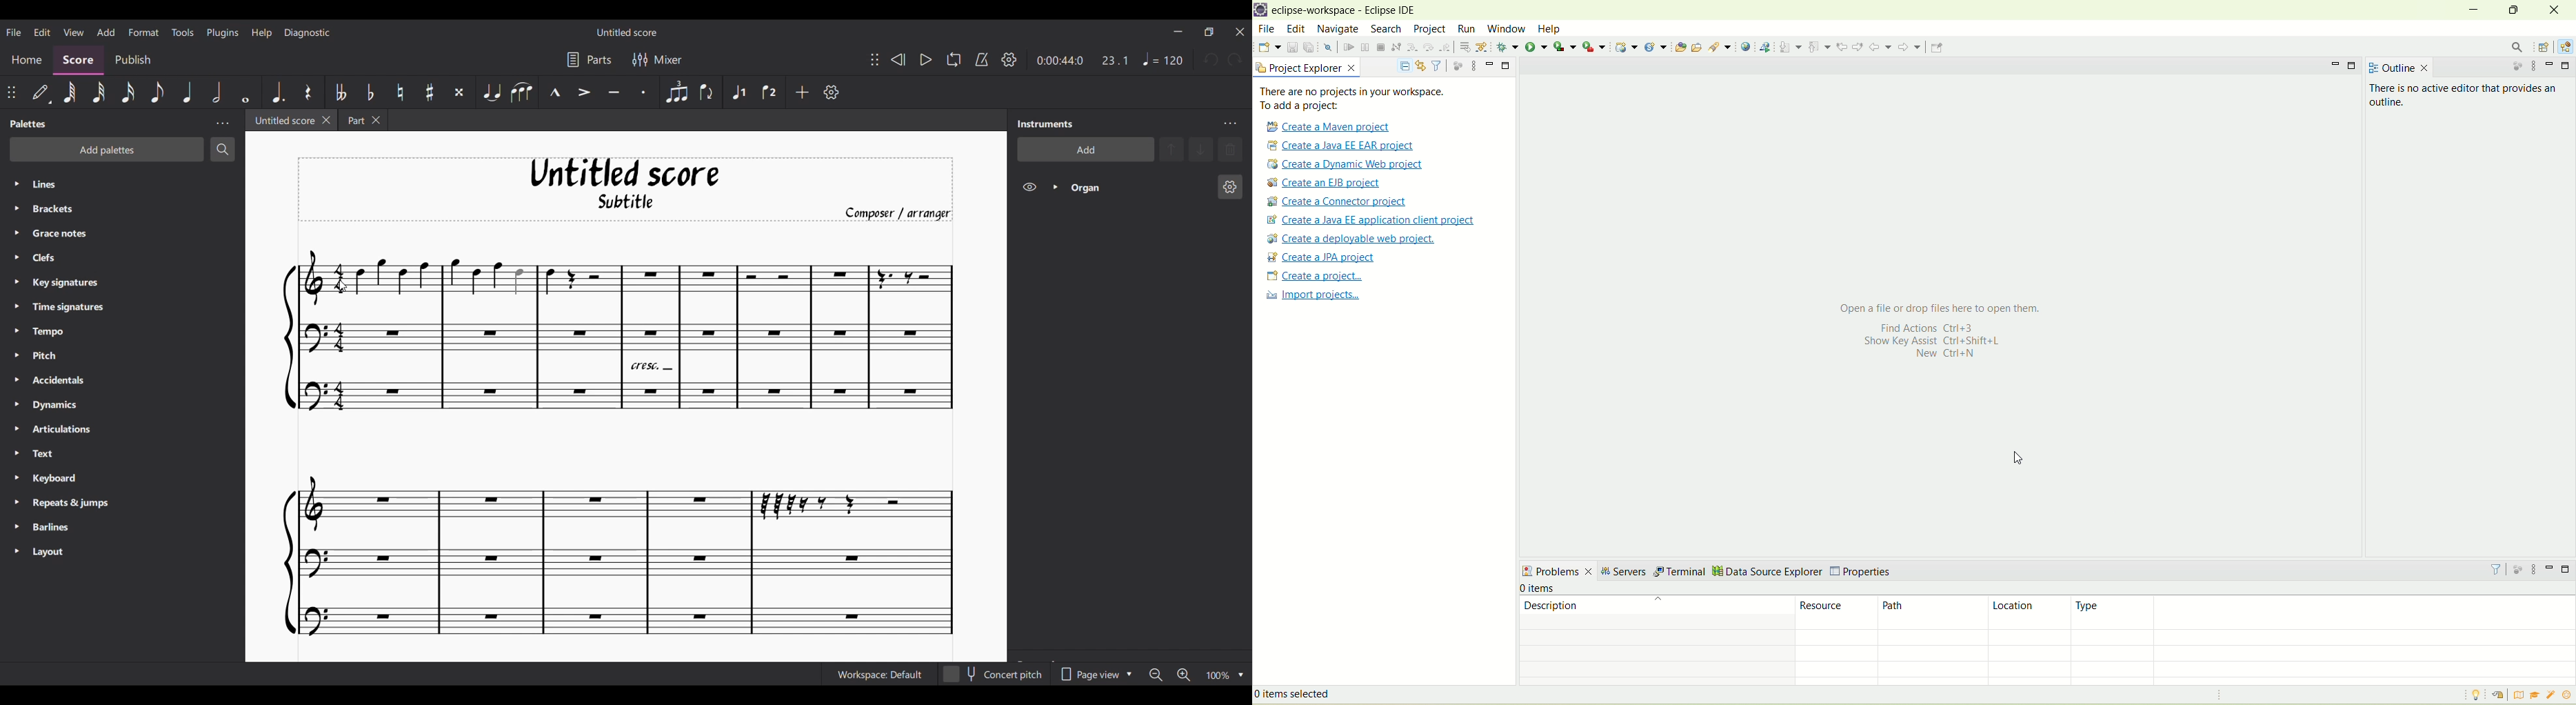  Describe the element at coordinates (626, 32) in the screenshot. I see `Score title` at that location.